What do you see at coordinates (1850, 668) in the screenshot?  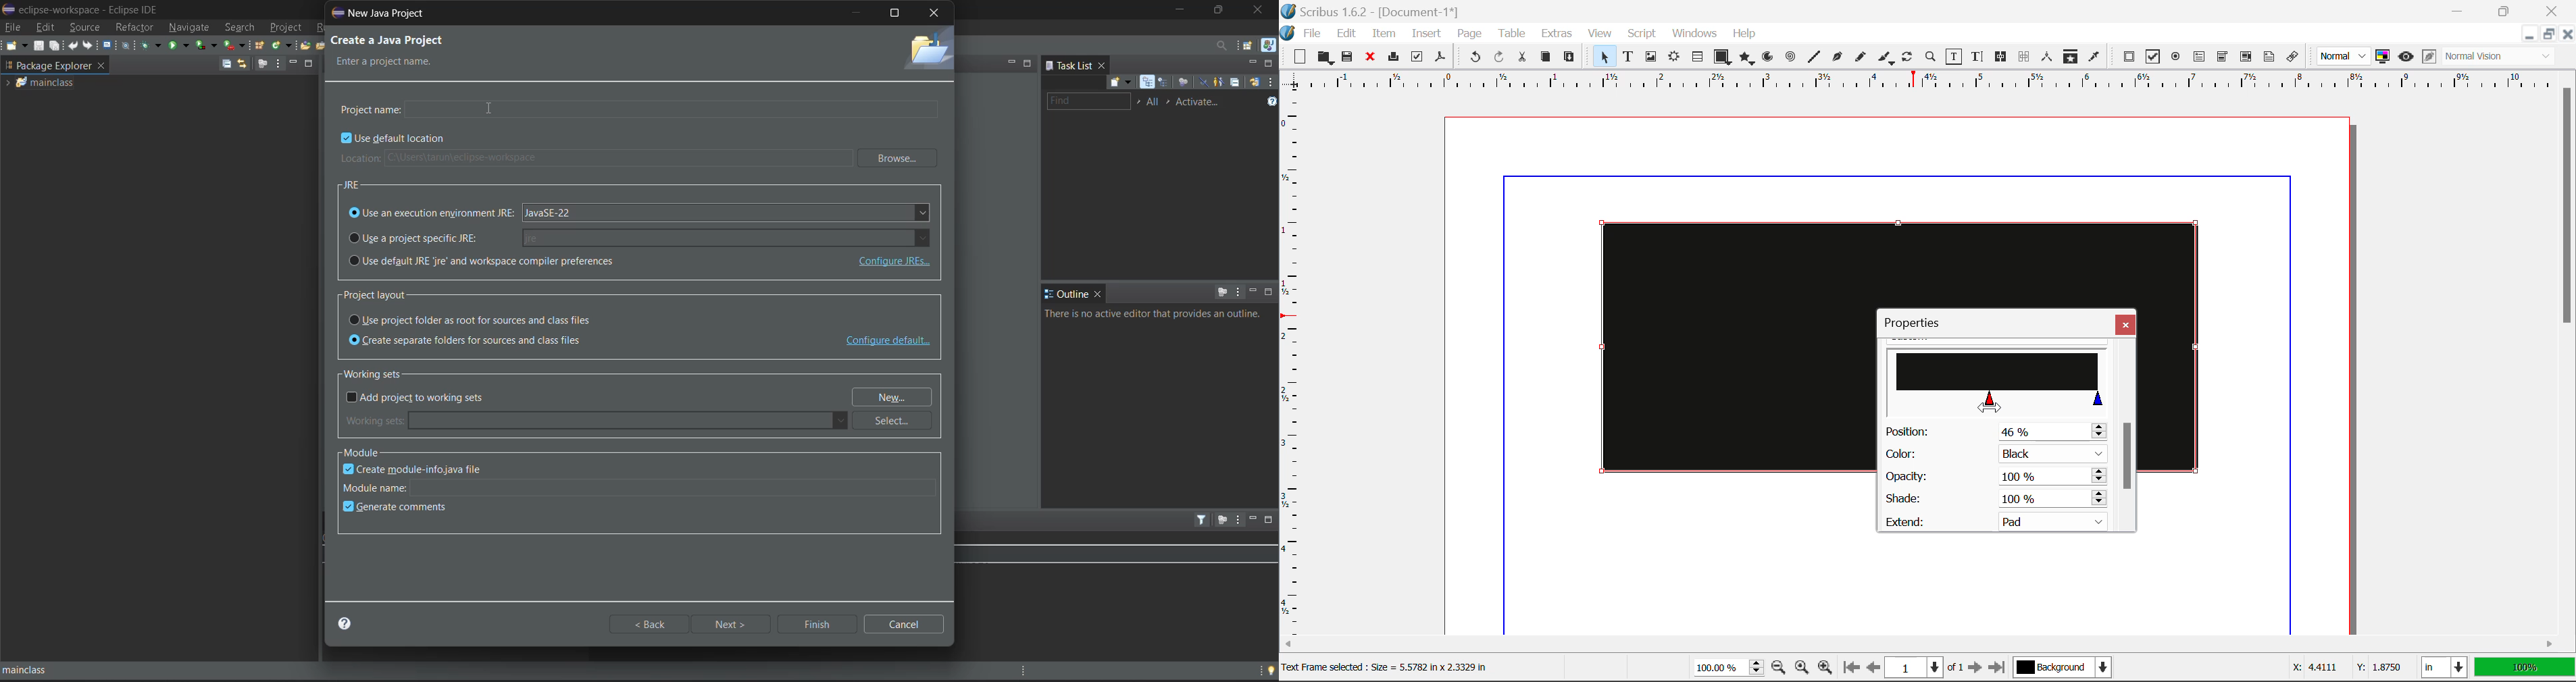 I see `First Page` at bounding box center [1850, 668].